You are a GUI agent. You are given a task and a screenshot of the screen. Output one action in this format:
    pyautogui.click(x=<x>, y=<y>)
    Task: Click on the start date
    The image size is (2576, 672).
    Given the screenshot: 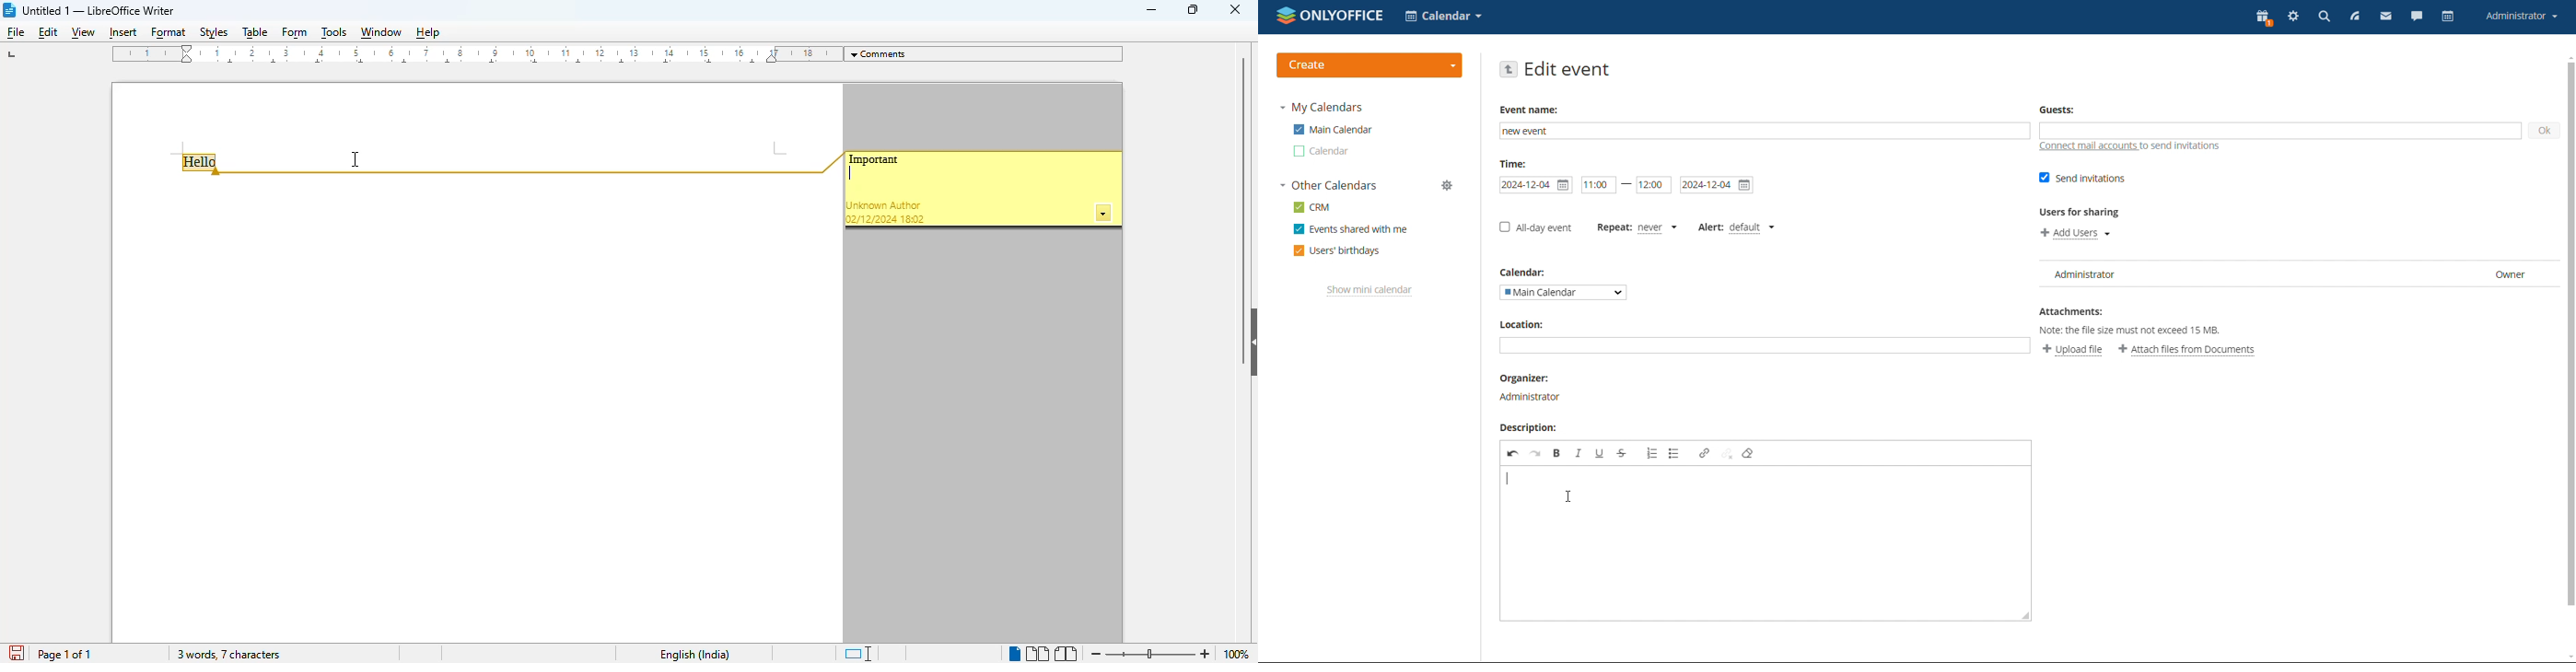 What is the action you would take?
    pyautogui.click(x=1535, y=185)
    